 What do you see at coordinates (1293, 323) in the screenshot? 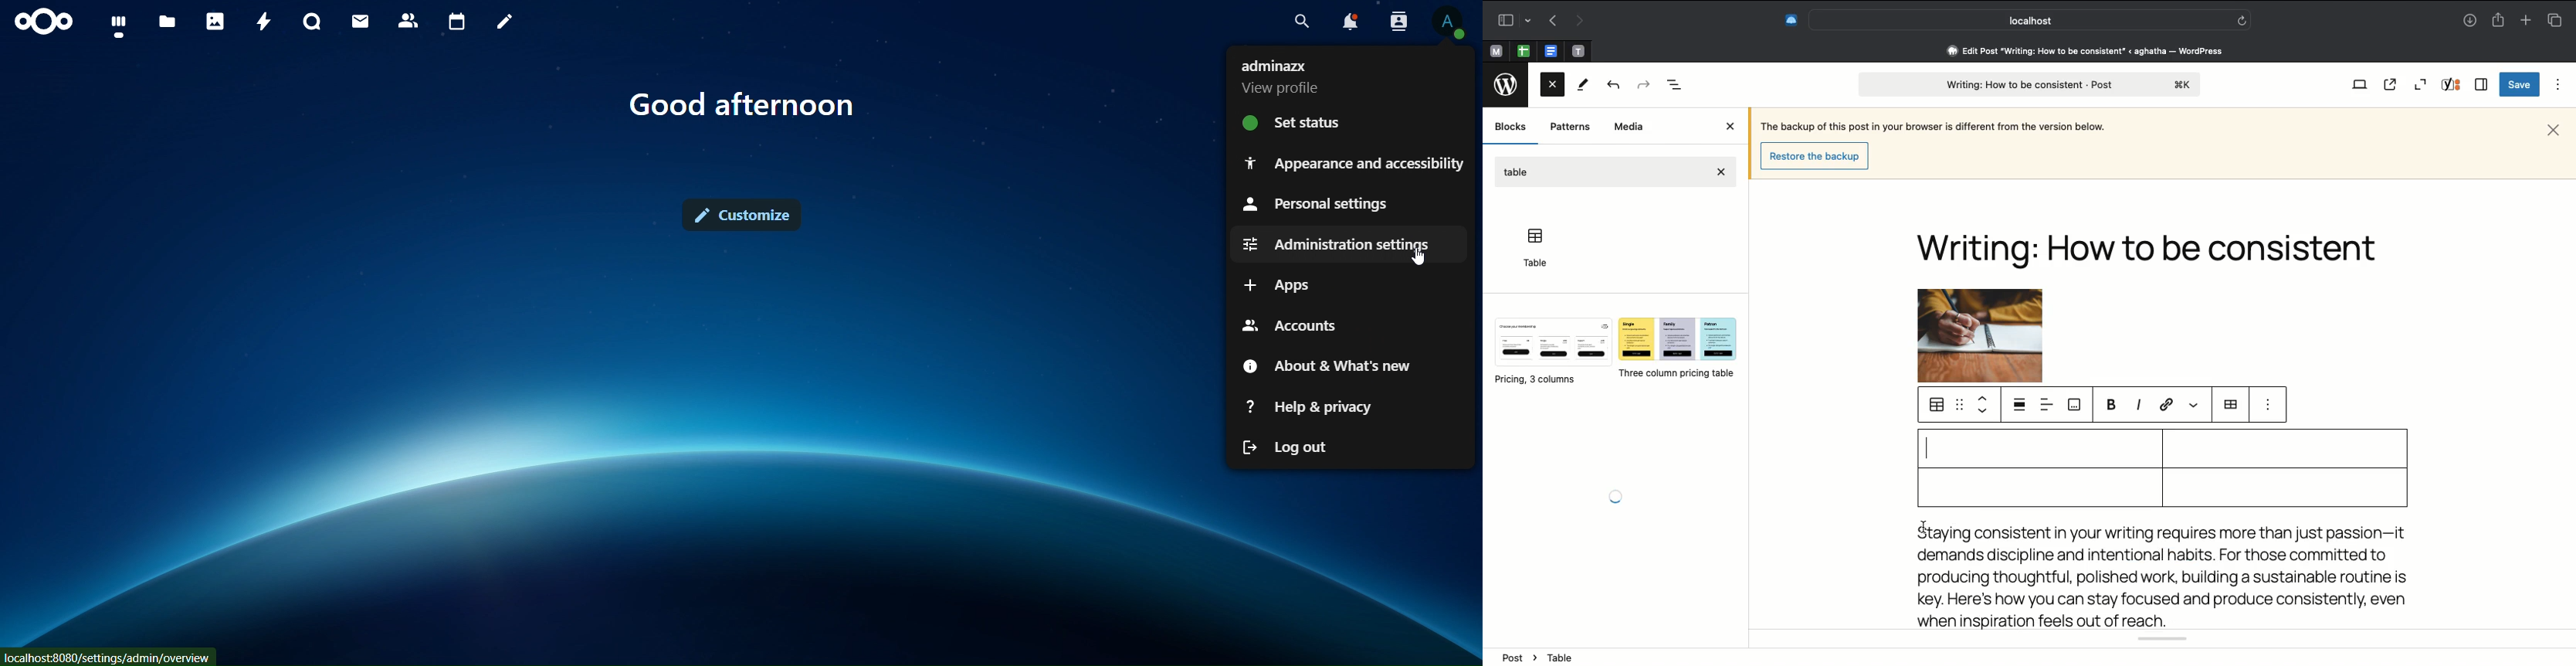
I see `accounts` at bounding box center [1293, 323].